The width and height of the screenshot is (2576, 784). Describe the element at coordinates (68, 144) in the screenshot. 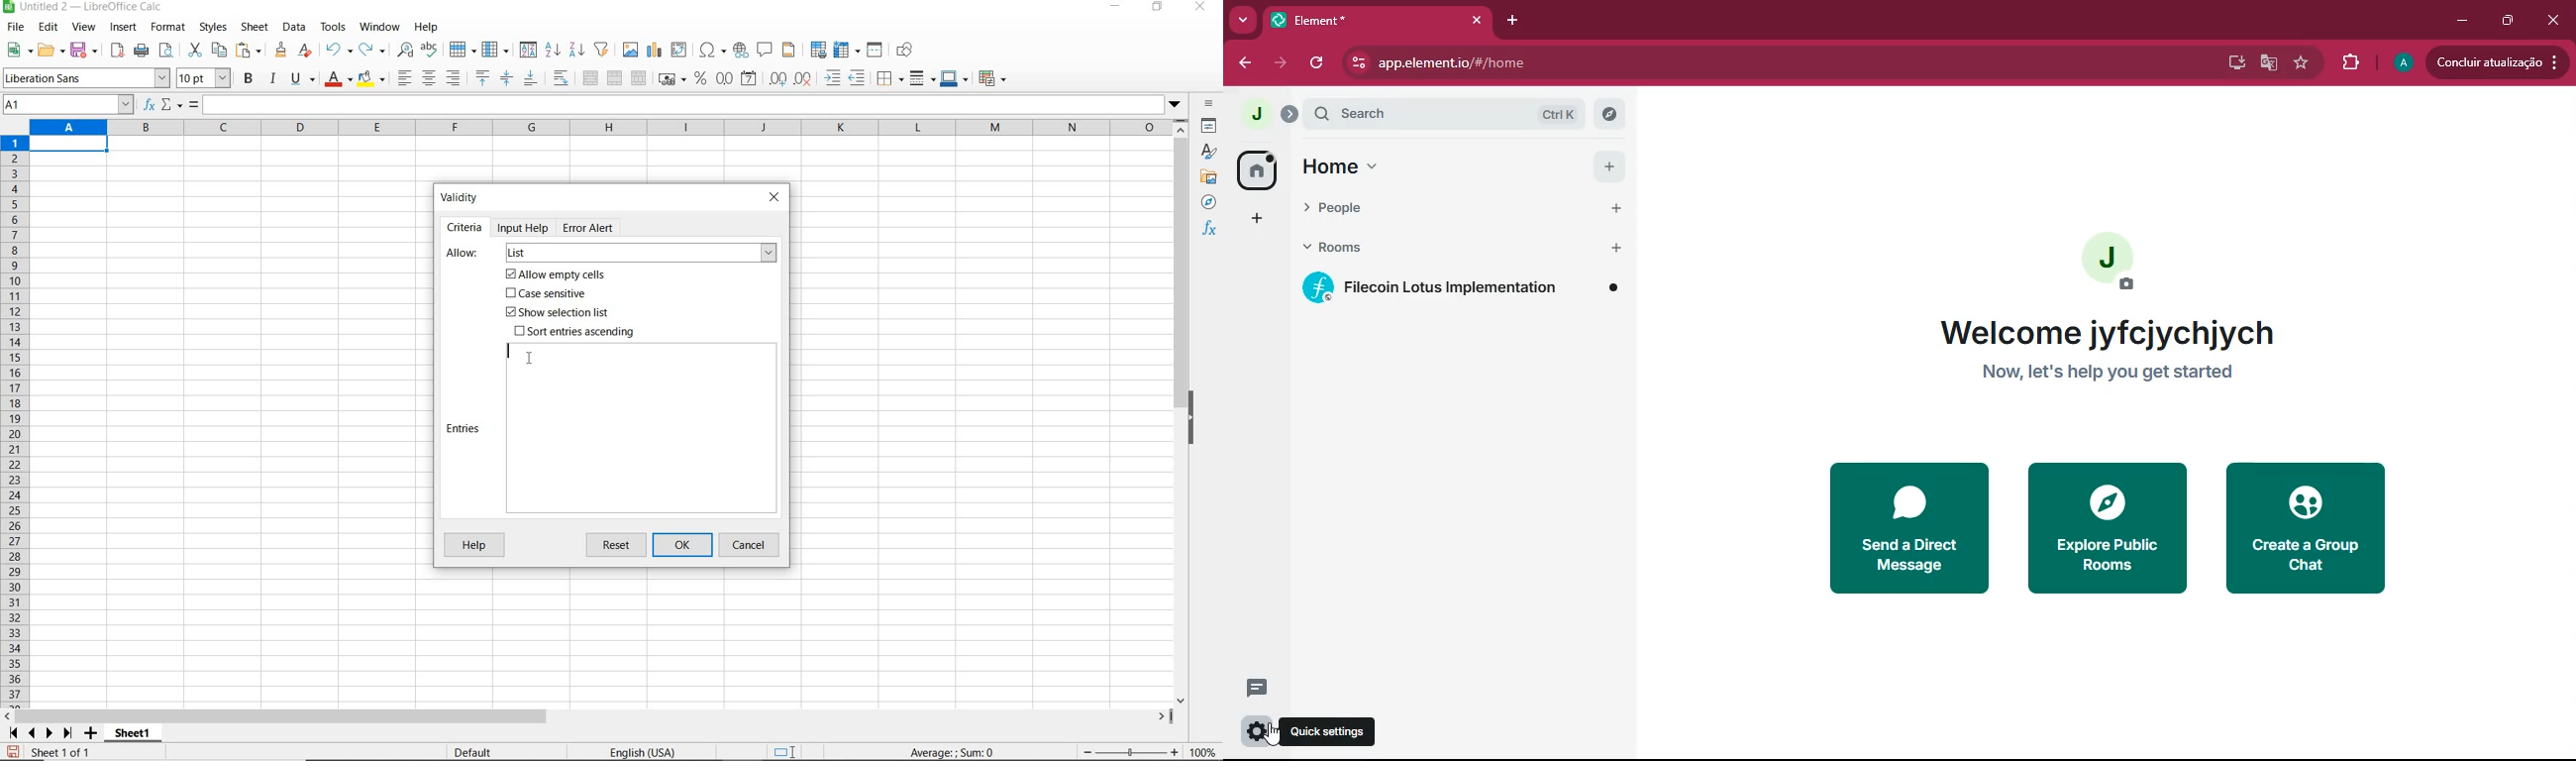

I see `Selected cell` at that location.